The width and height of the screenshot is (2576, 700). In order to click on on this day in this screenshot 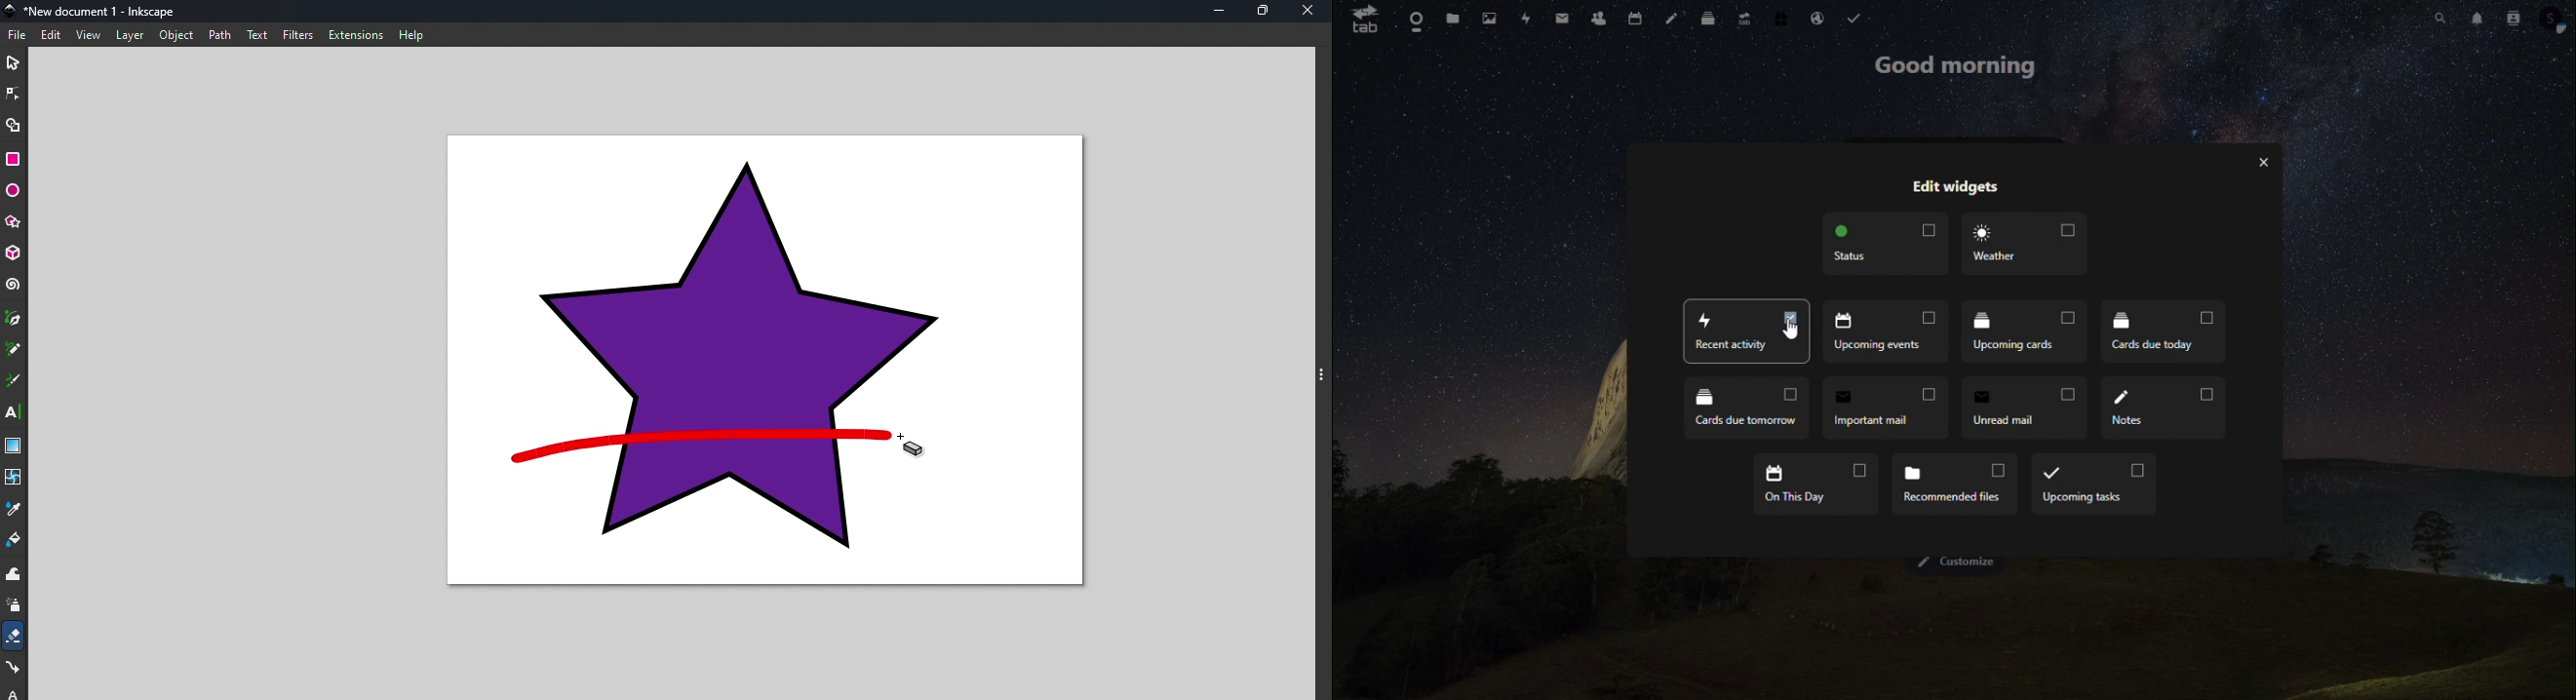, I will do `click(1814, 483)`.